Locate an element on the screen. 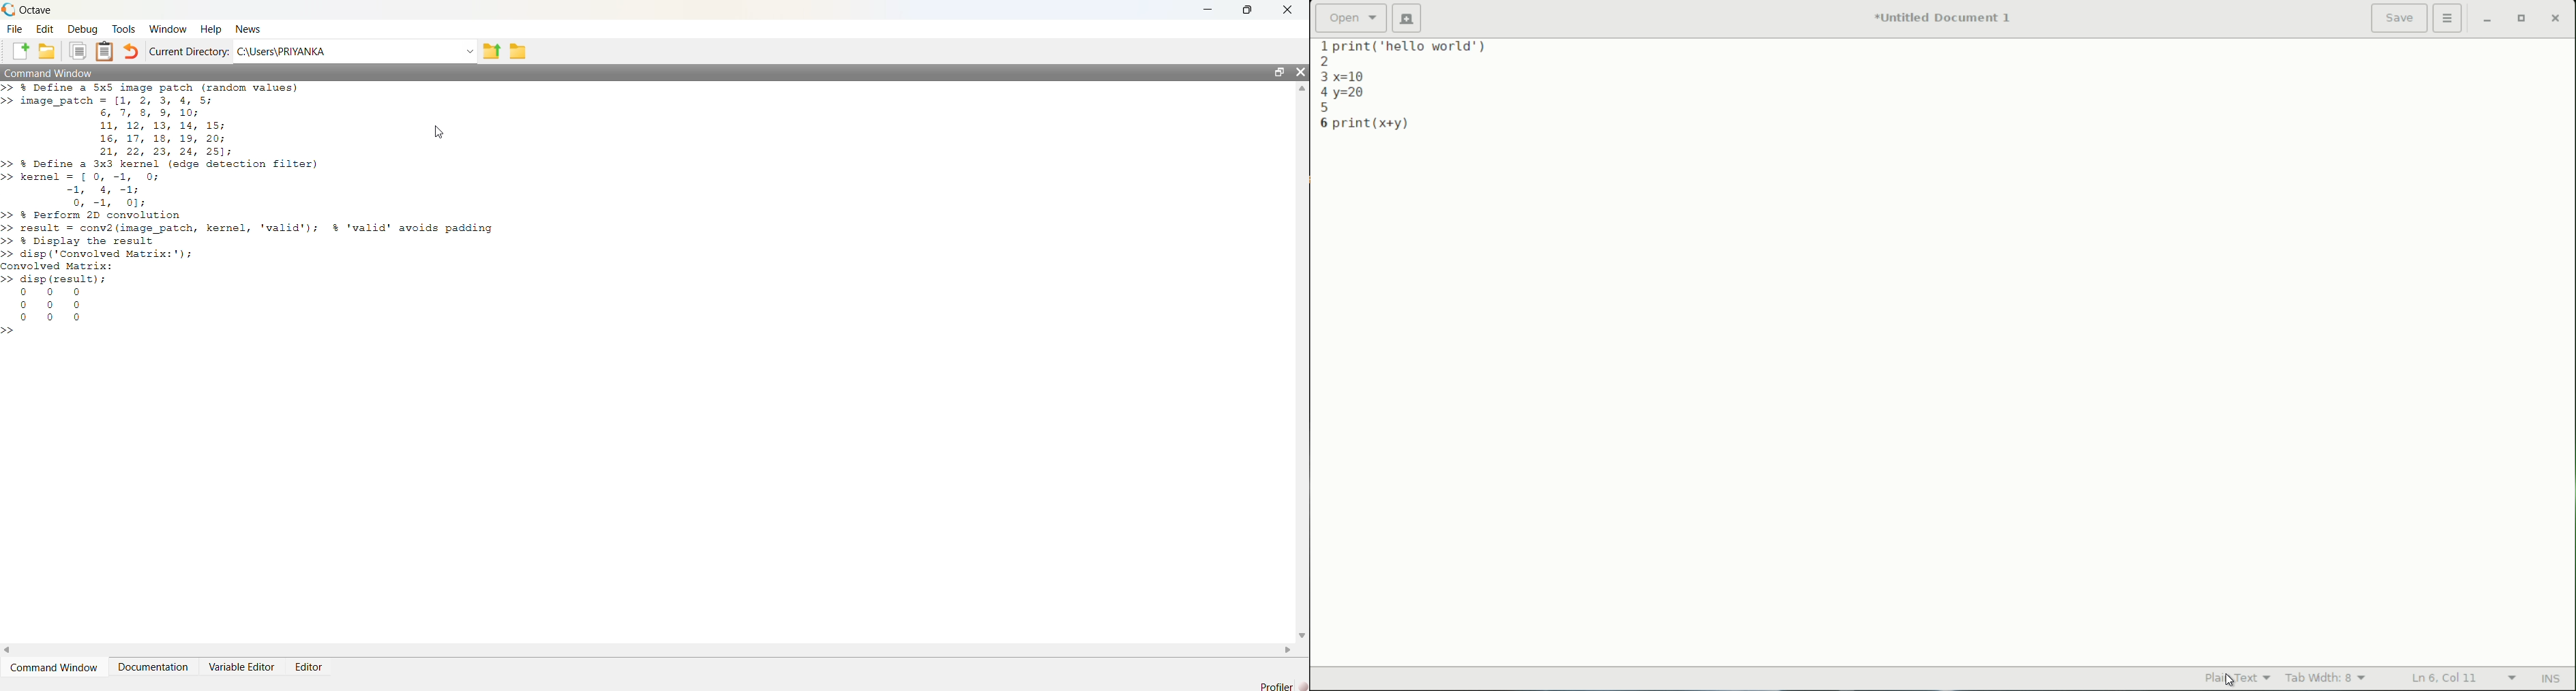 This screenshot has width=2576, height=700. Undo is located at coordinates (132, 50).